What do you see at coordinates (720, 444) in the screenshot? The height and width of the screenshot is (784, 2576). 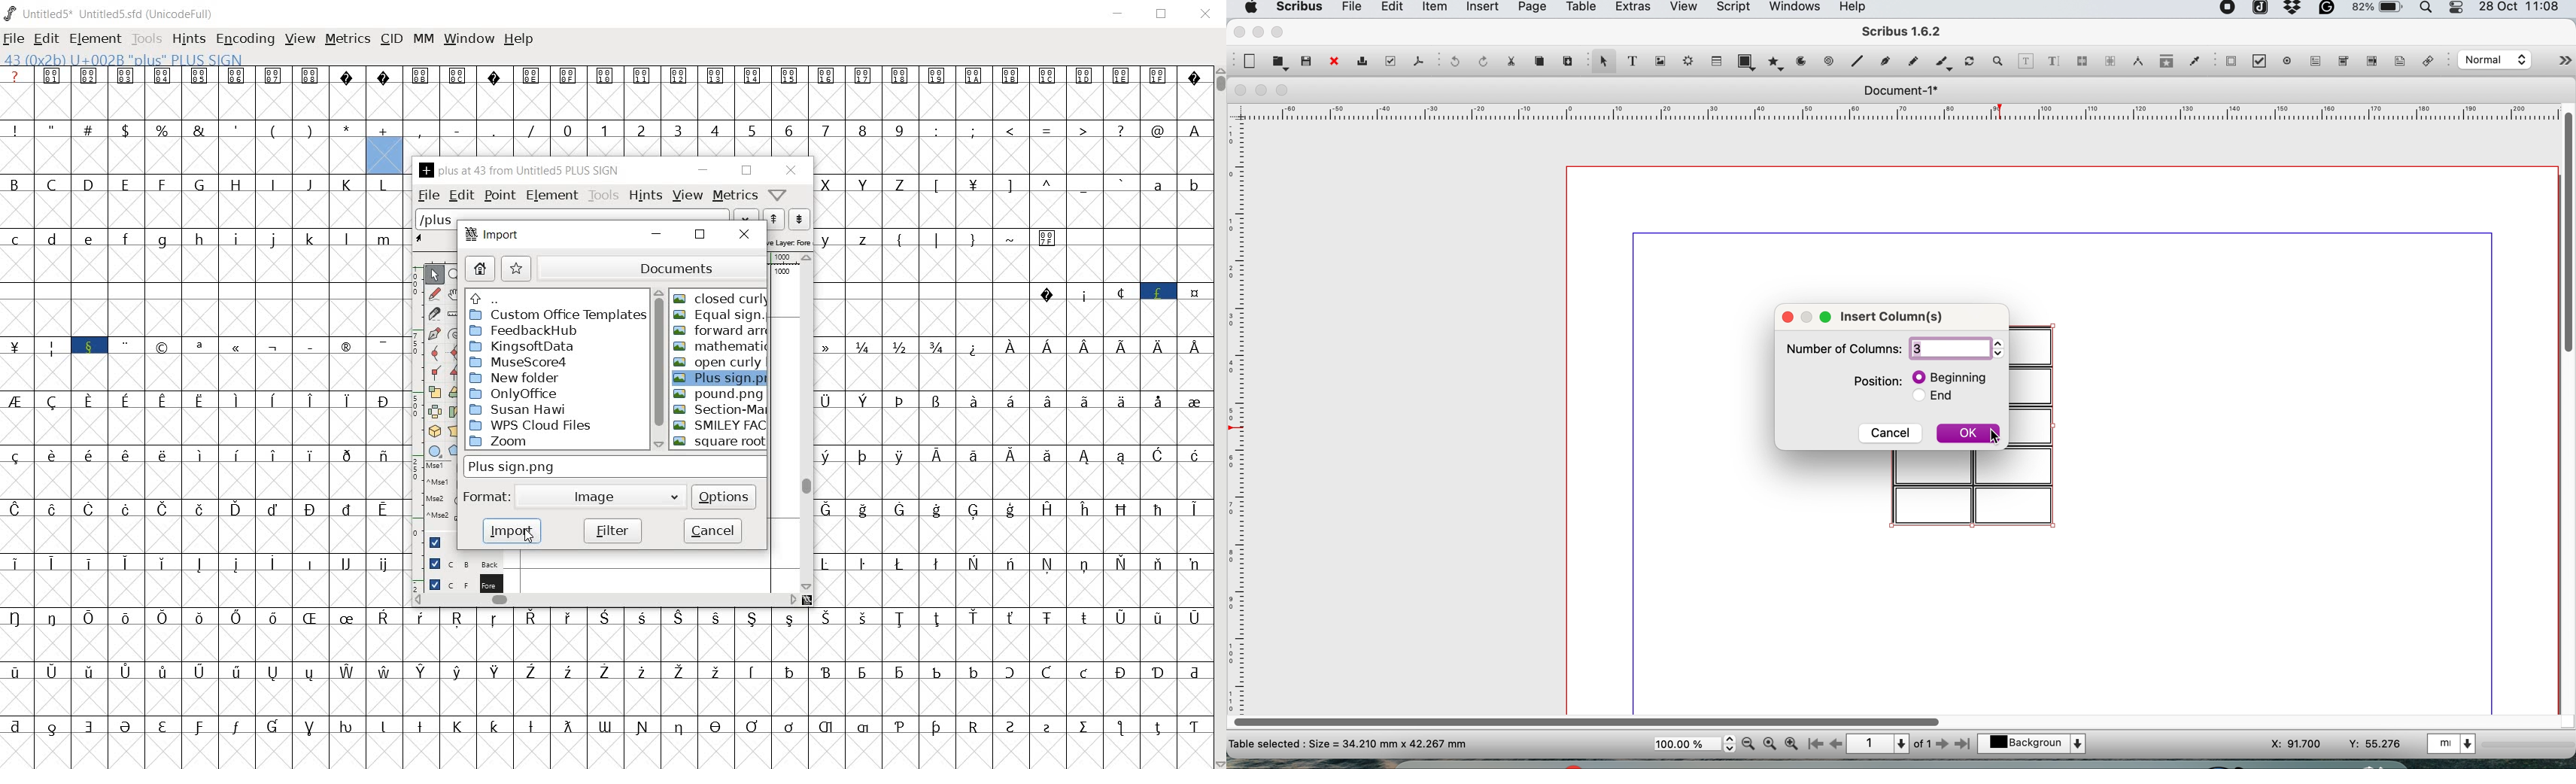 I see `SQUARE ROOT` at bounding box center [720, 444].